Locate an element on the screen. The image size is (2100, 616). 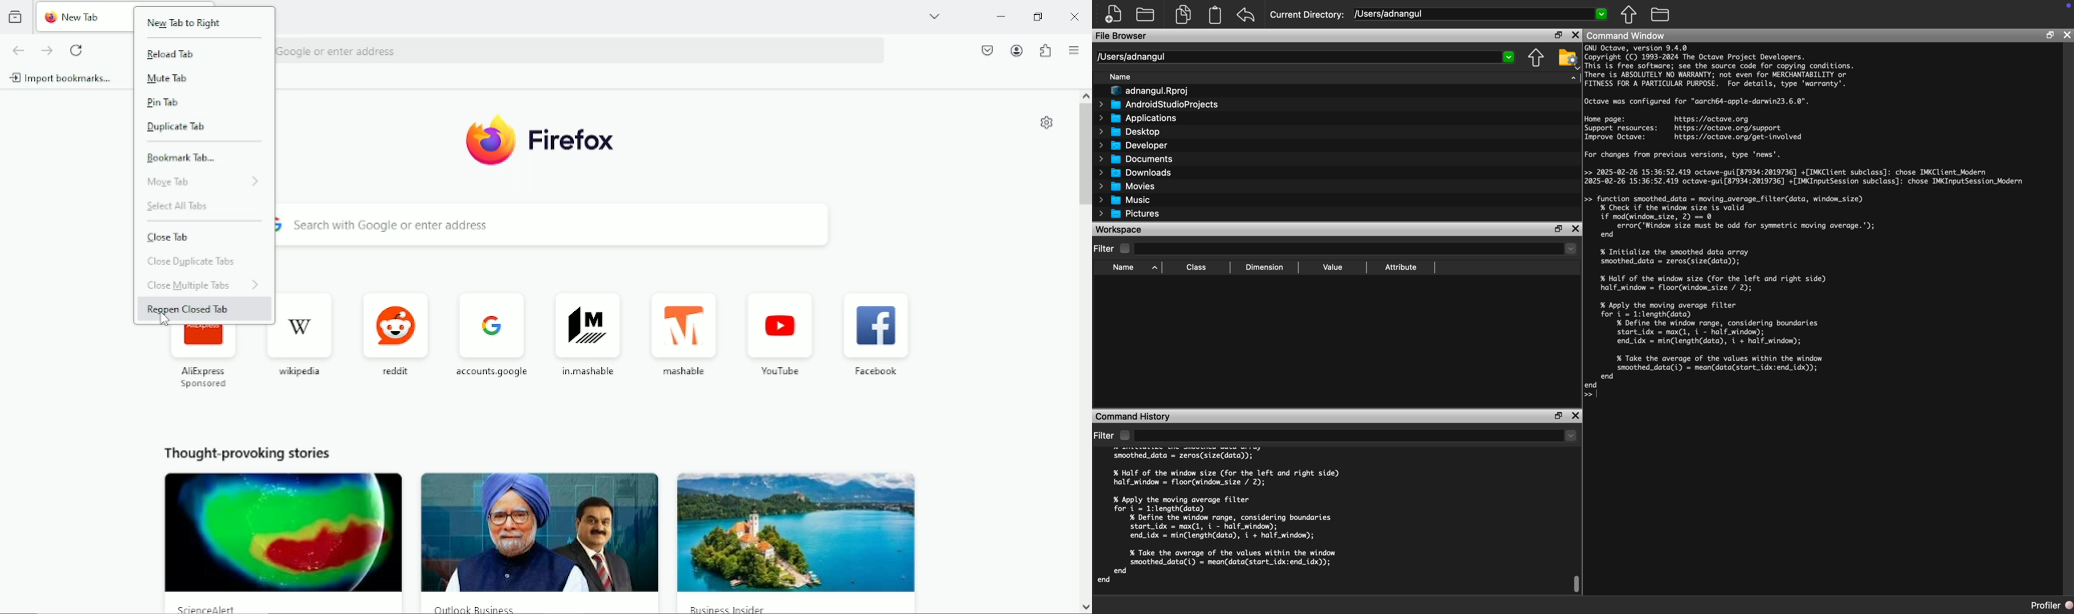
reopen closed tab is located at coordinates (188, 310).